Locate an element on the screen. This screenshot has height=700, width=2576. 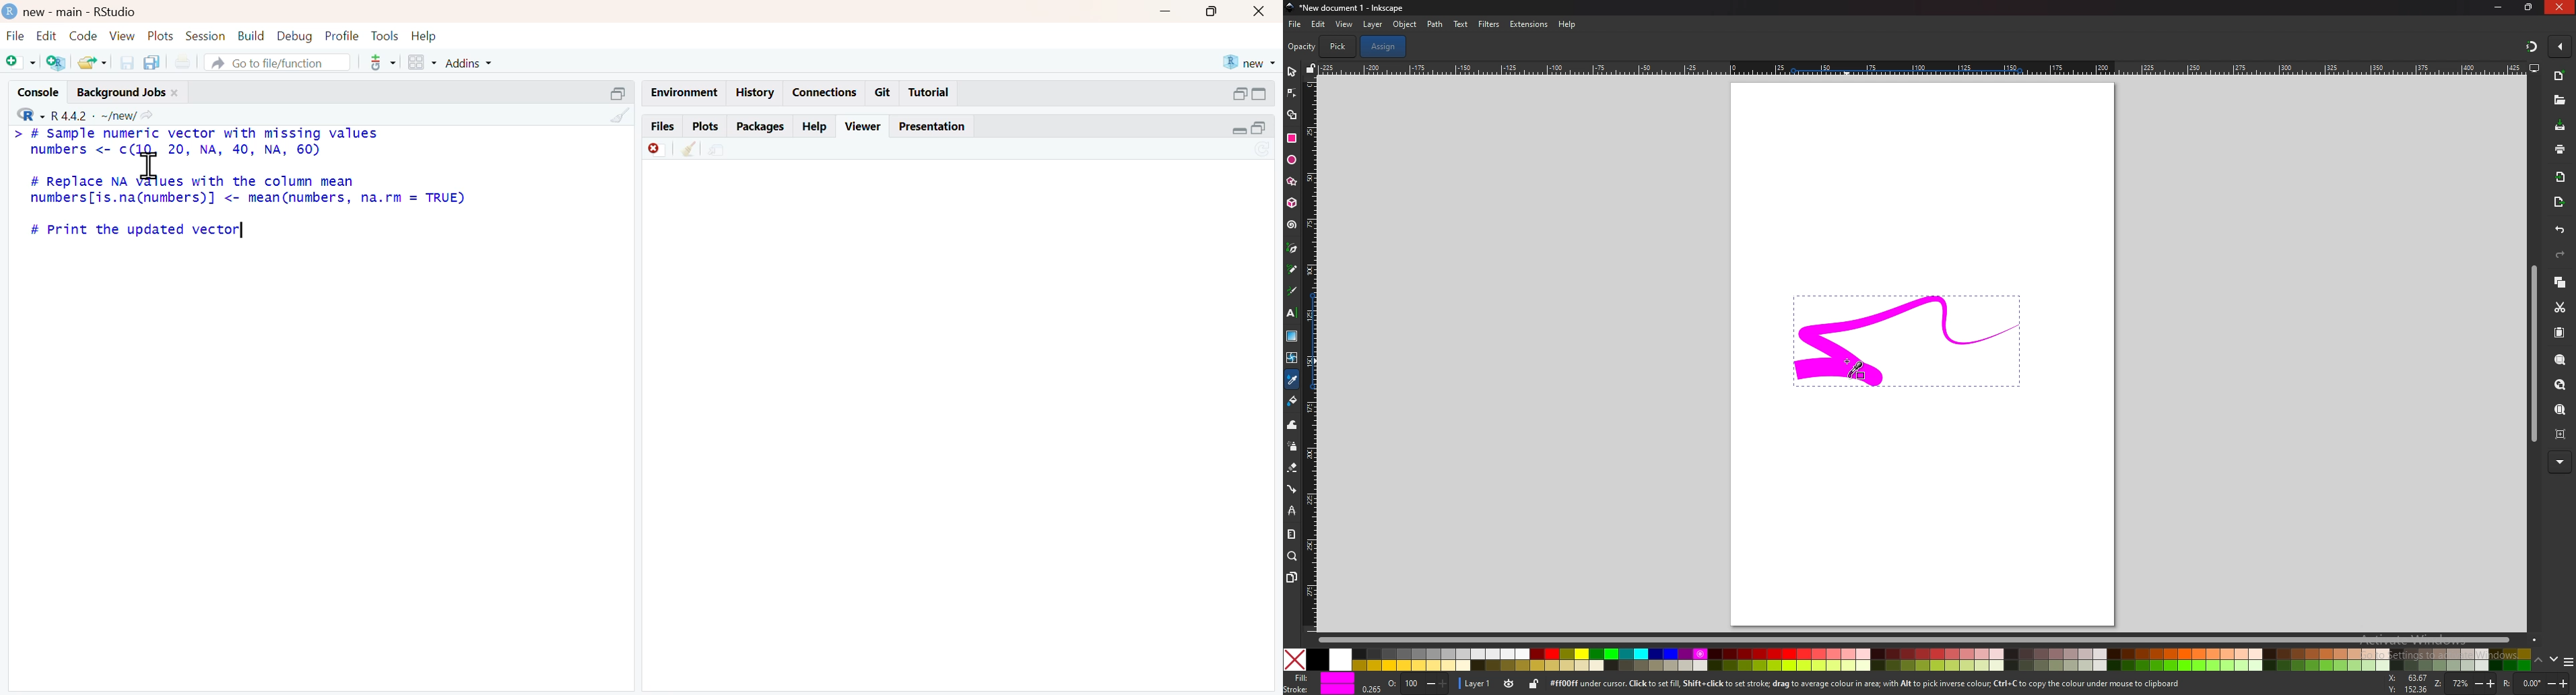
text is located at coordinates (1462, 24).